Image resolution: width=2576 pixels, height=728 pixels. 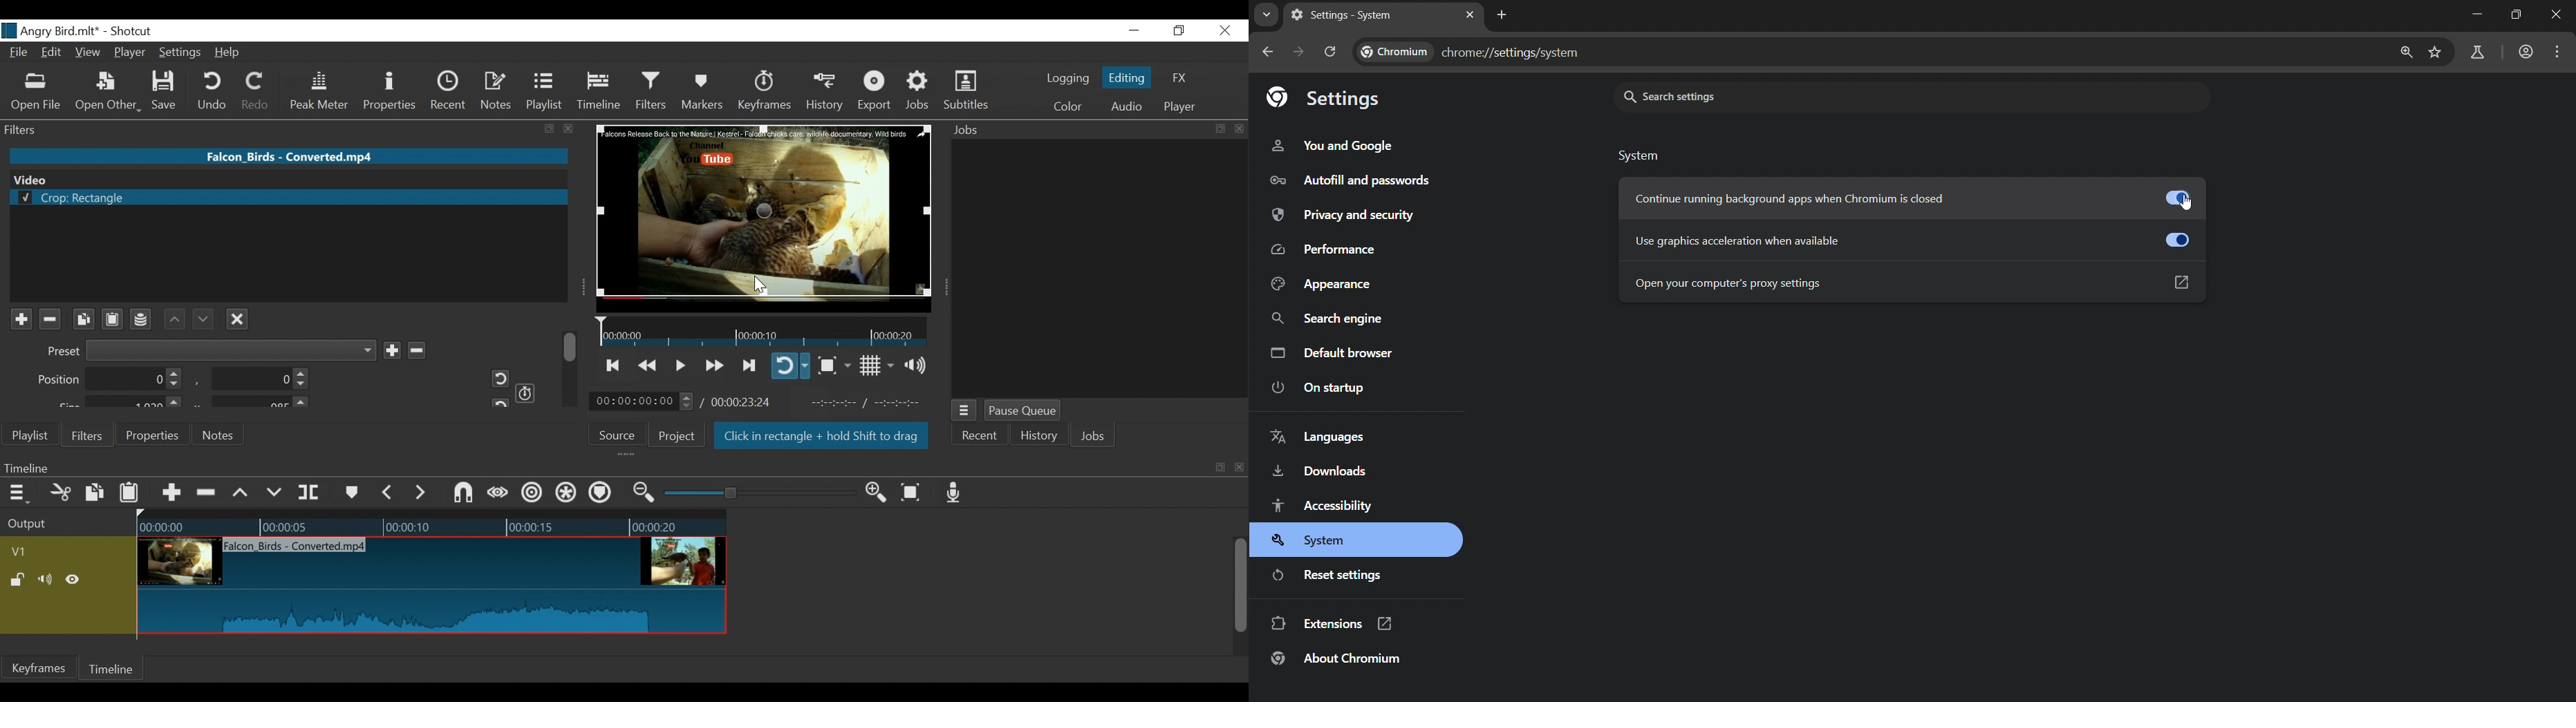 What do you see at coordinates (822, 437) in the screenshot?
I see `click in rectangle + hold shift to drag` at bounding box center [822, 437].